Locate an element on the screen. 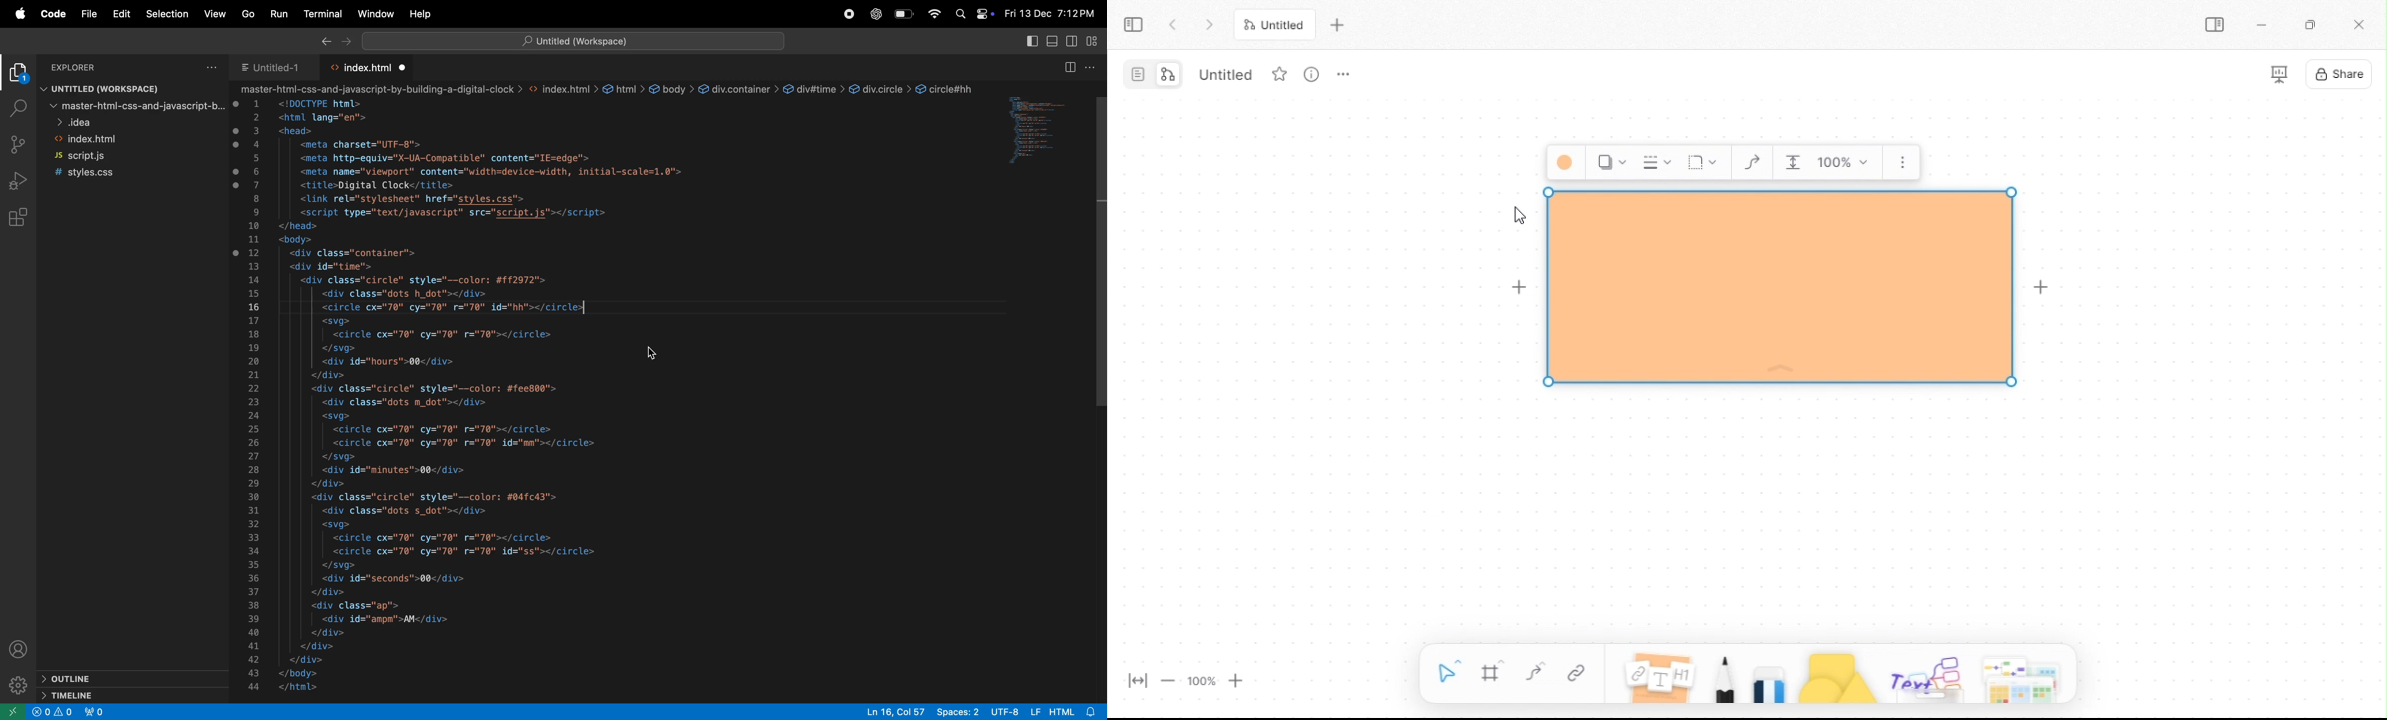  Add is located at coordinates (1519, 288).